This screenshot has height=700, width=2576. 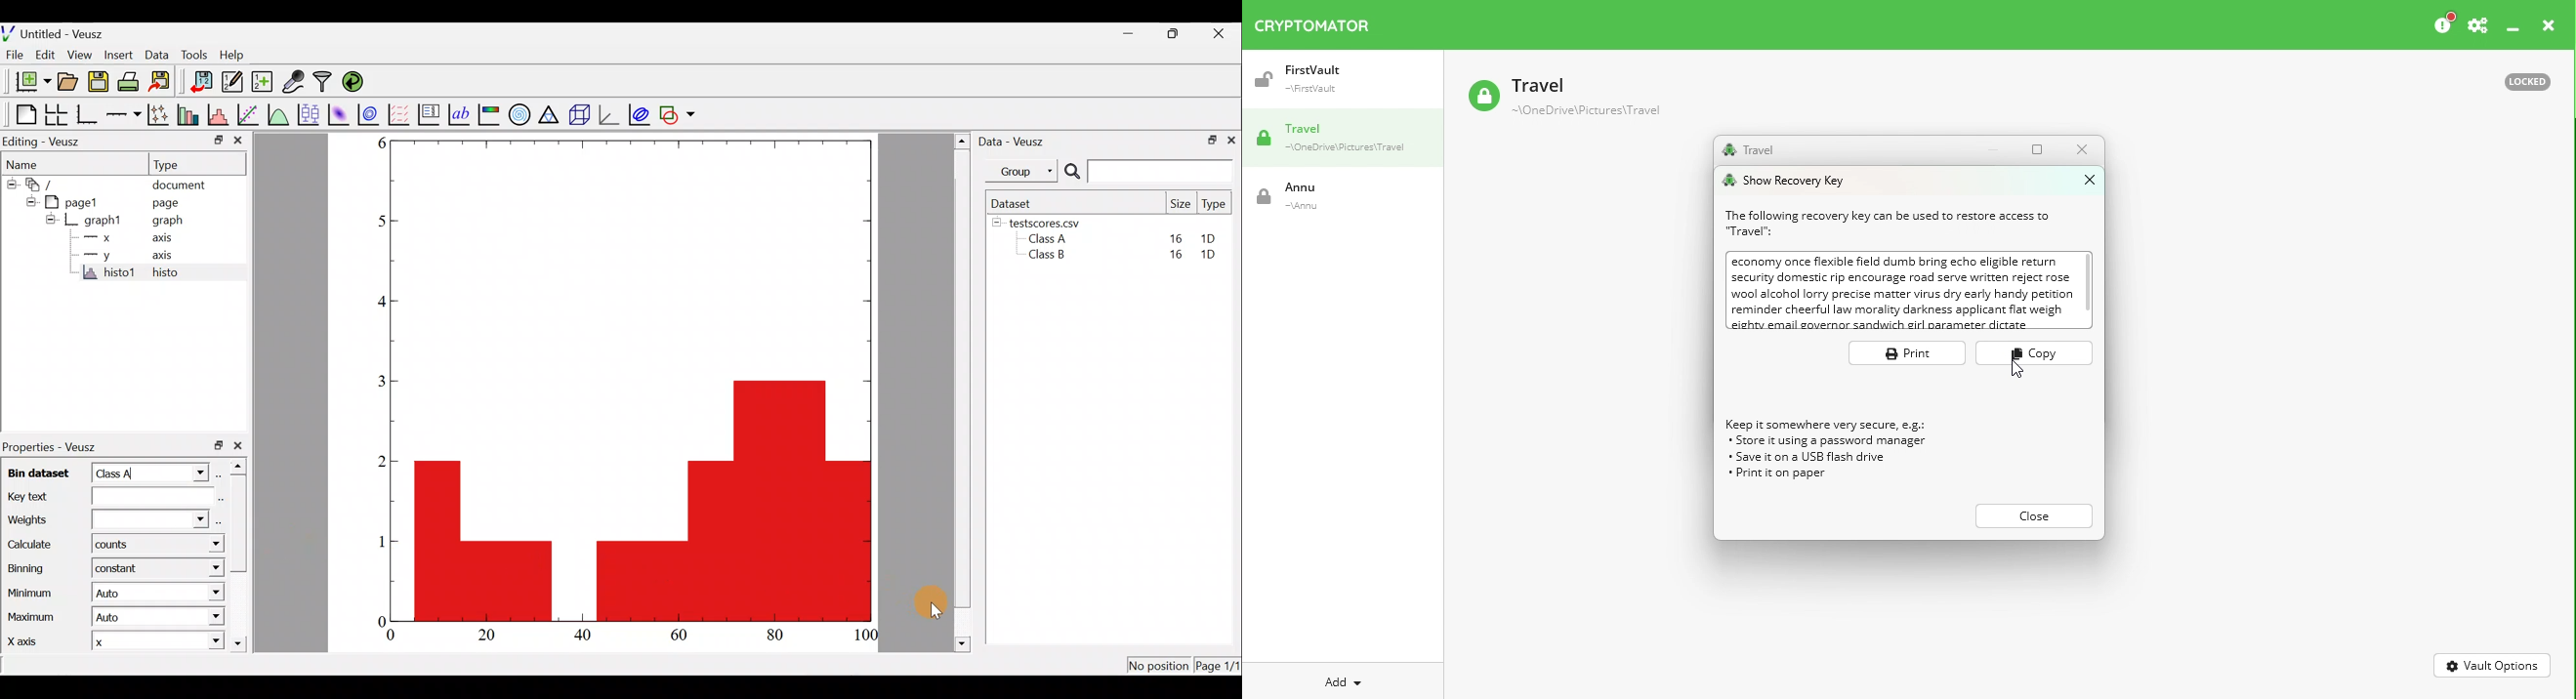 What do you see at coordinates (38, 186) in the screenshot?
I see `document widget` at bounding box center [38, 186].